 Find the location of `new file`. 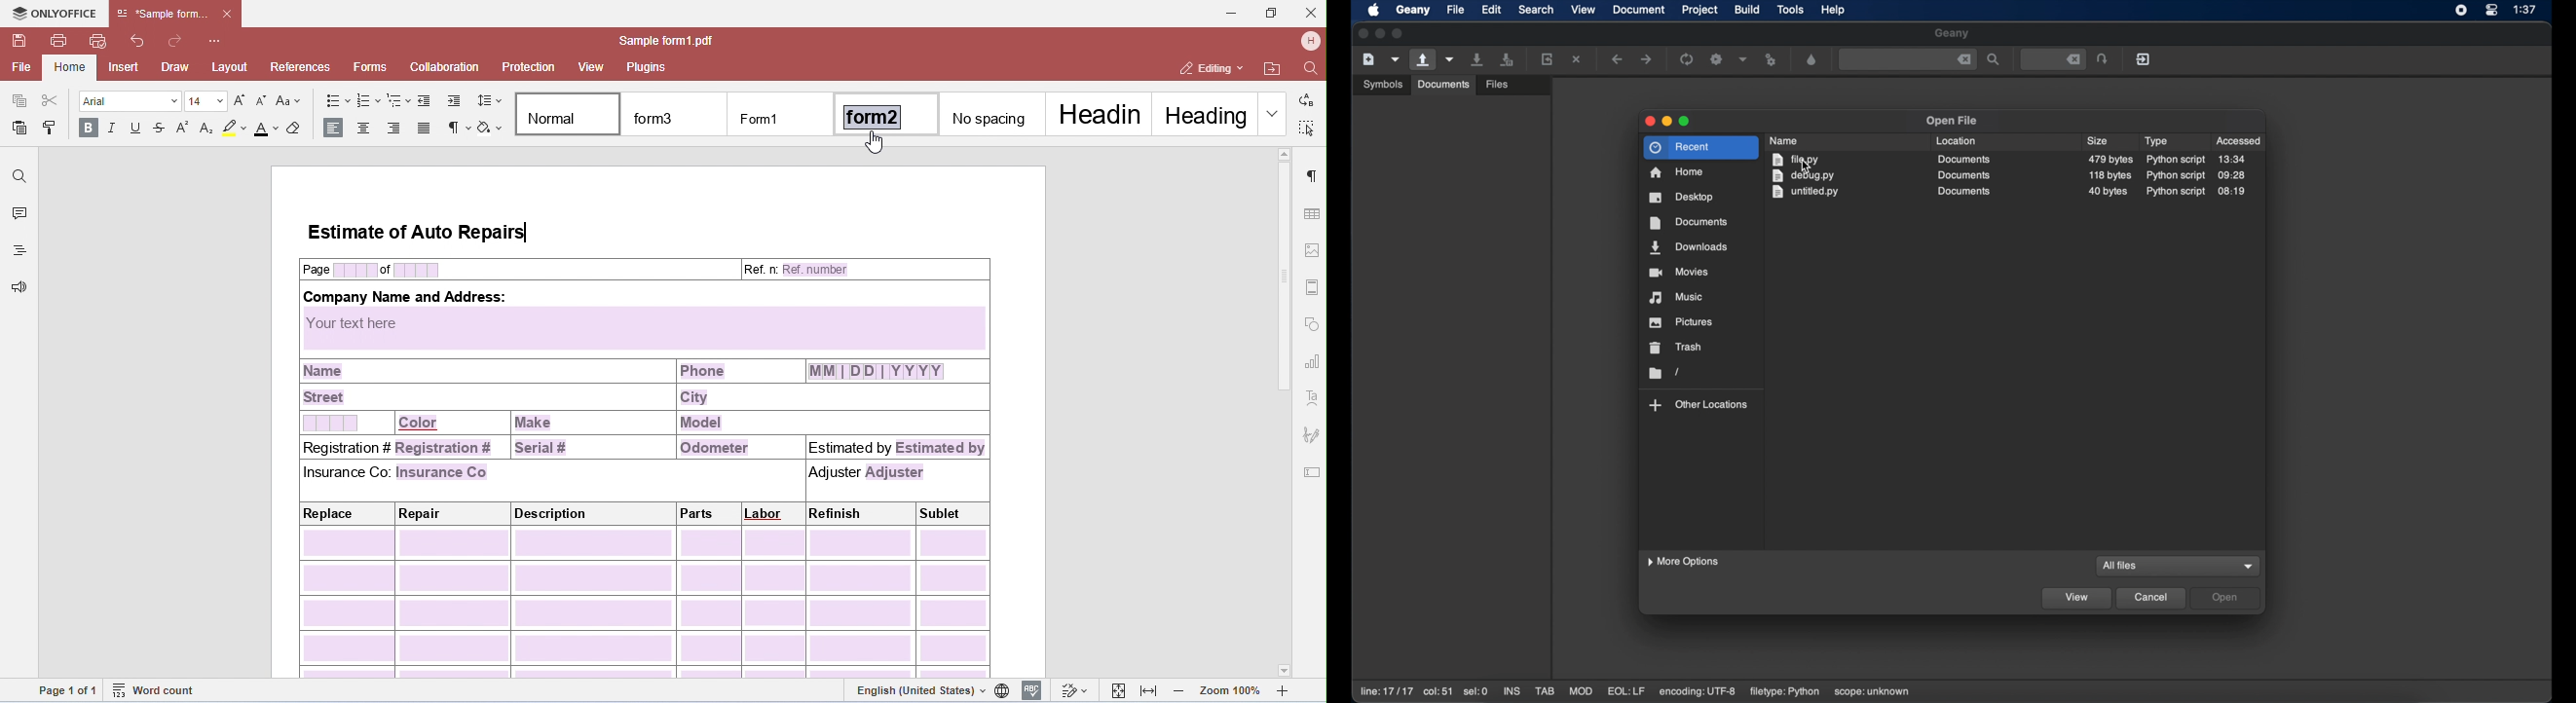

new file is located at coordinates (1368, 59).